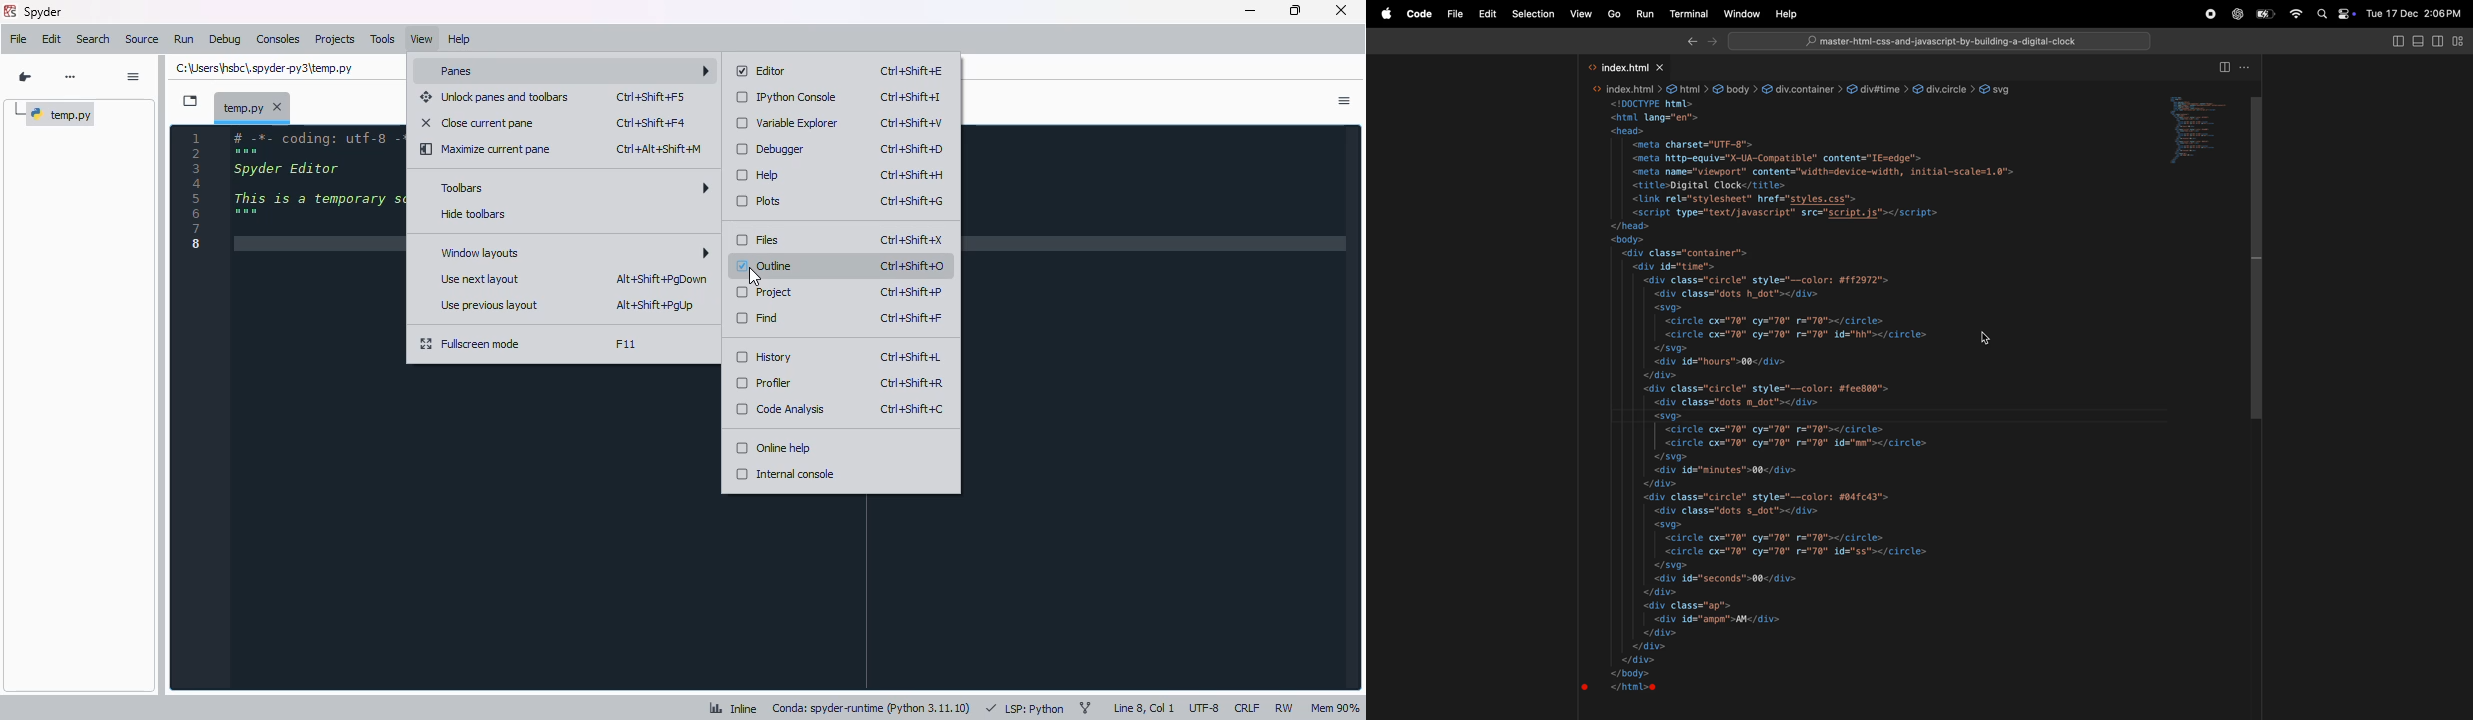  Describe the element at coordinates (763, 356) in the screenshot. I see `history` at that location.